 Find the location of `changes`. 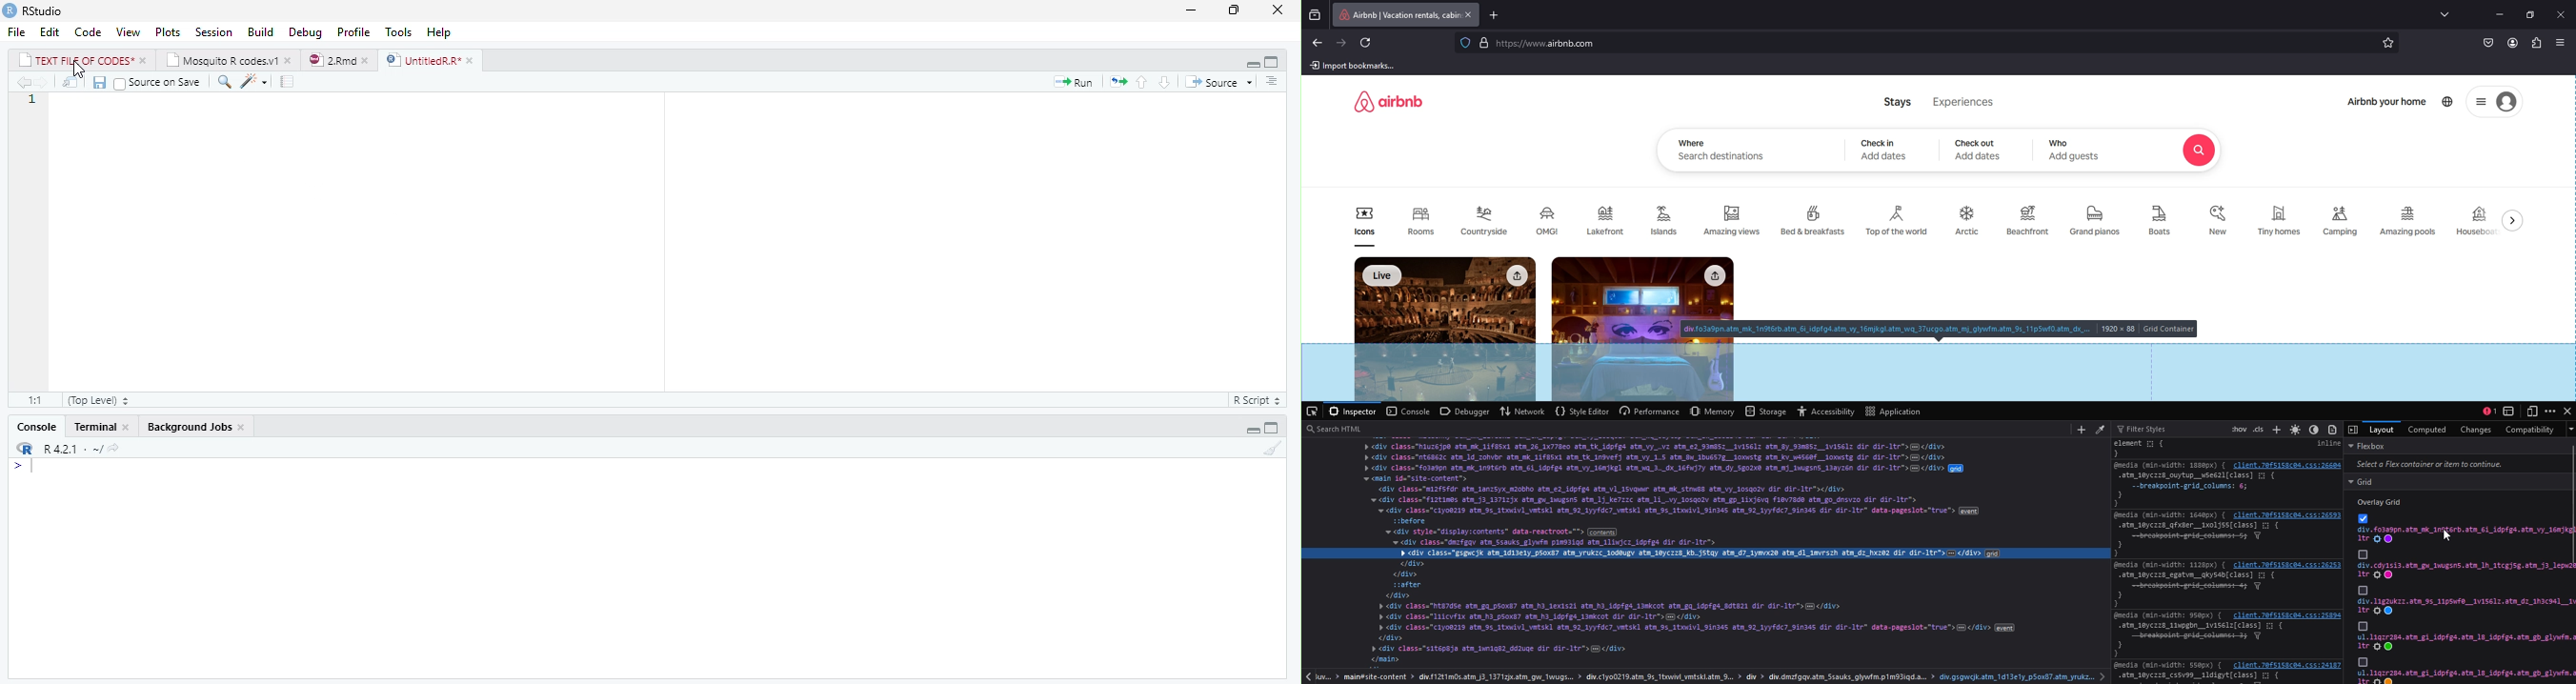

changes is located at coordinates (2474, 429).